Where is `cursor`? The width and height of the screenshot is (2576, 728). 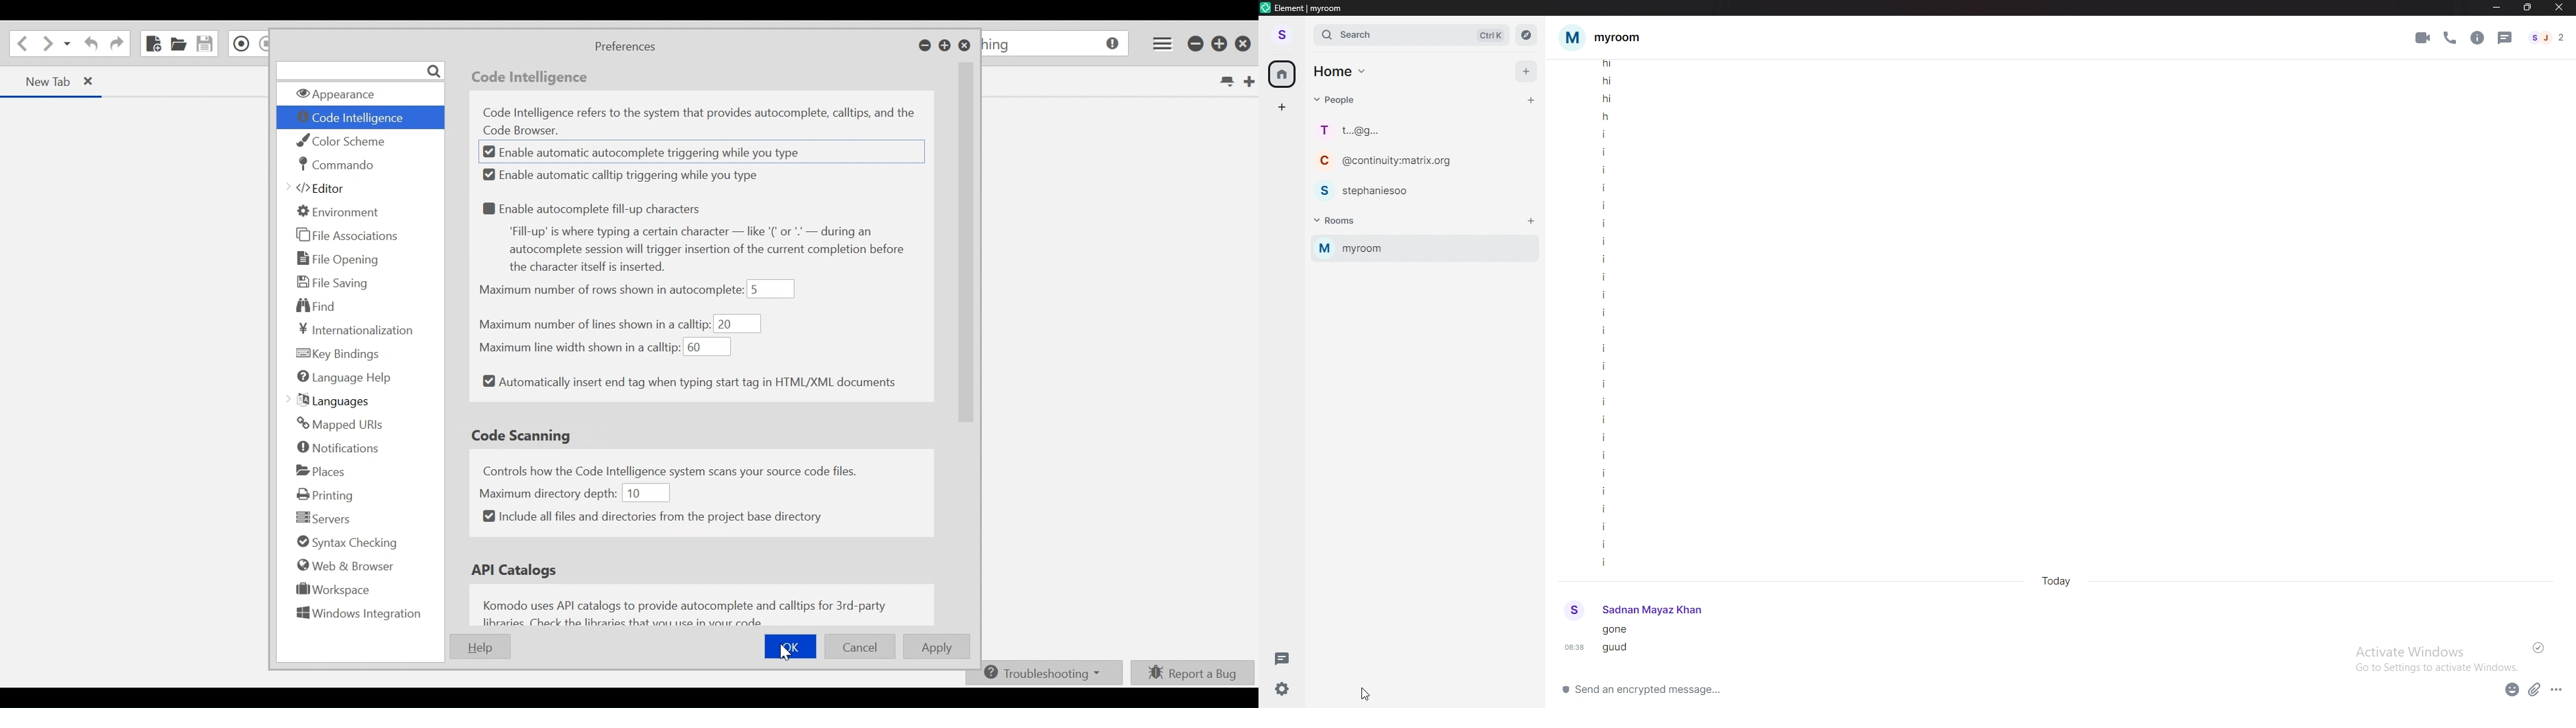 cursor is located at coordinates (1368, 695).